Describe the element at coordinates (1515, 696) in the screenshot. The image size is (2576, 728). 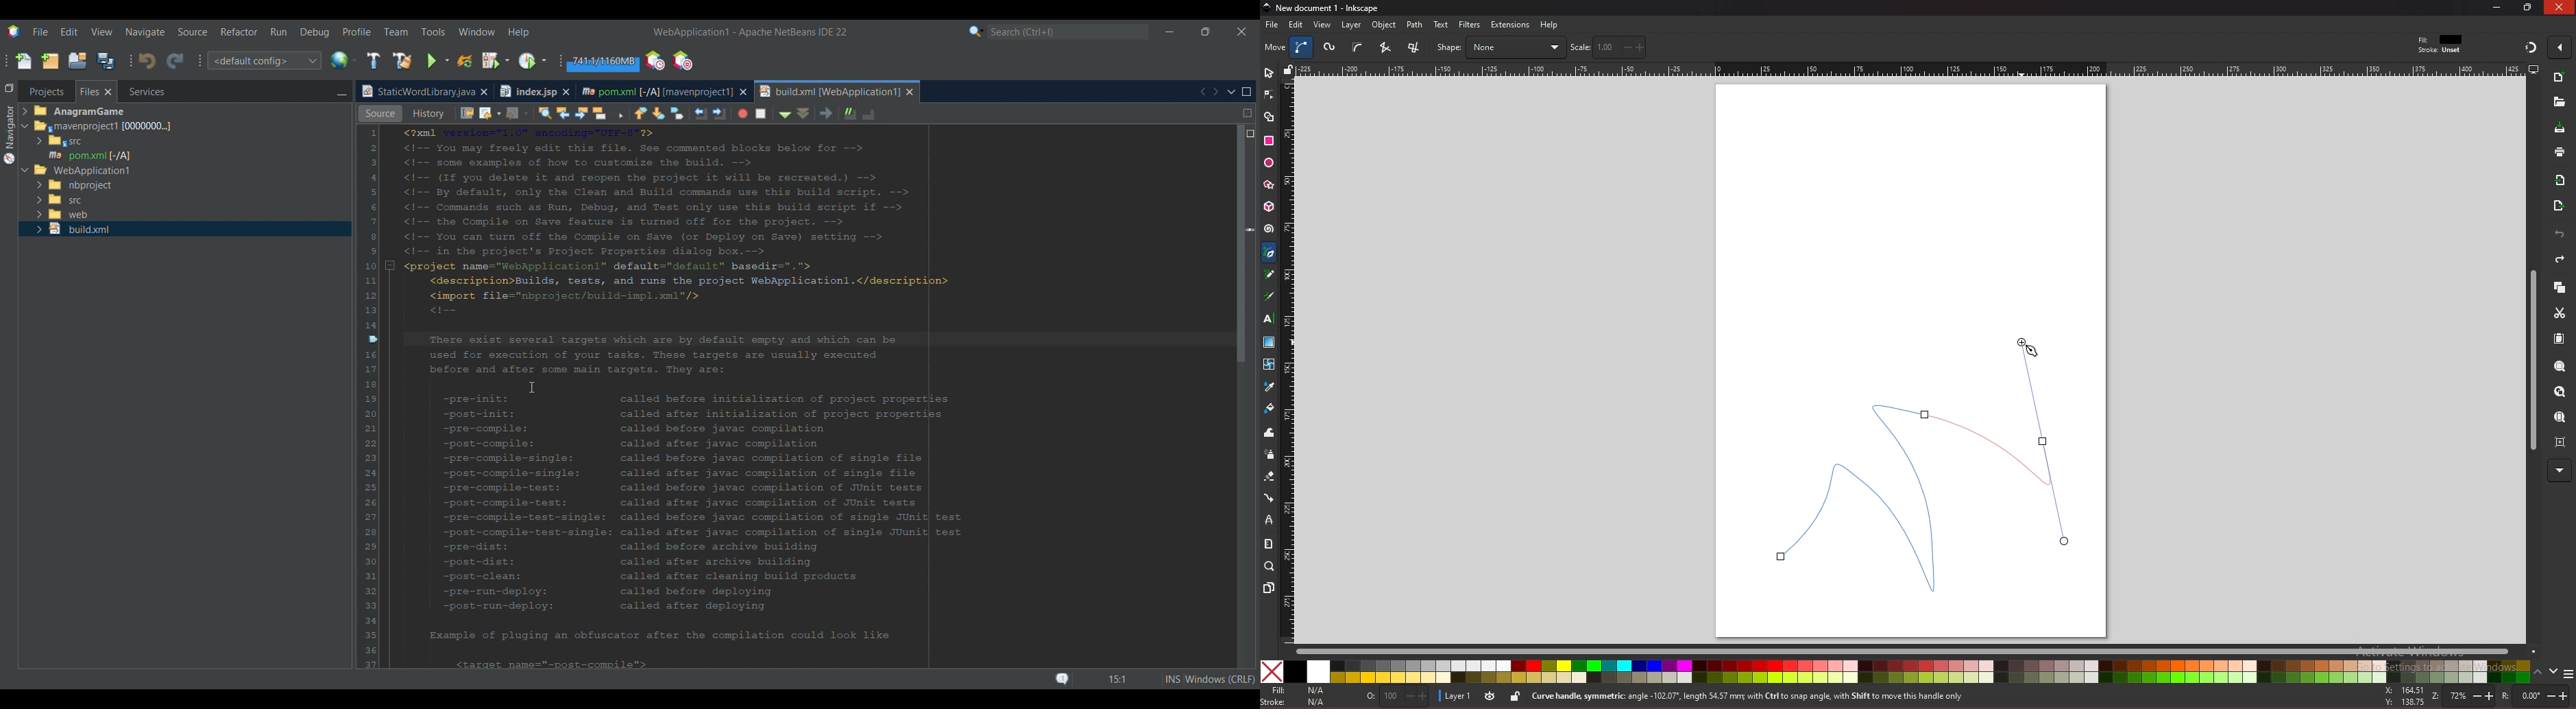
I see `lock` at that location.